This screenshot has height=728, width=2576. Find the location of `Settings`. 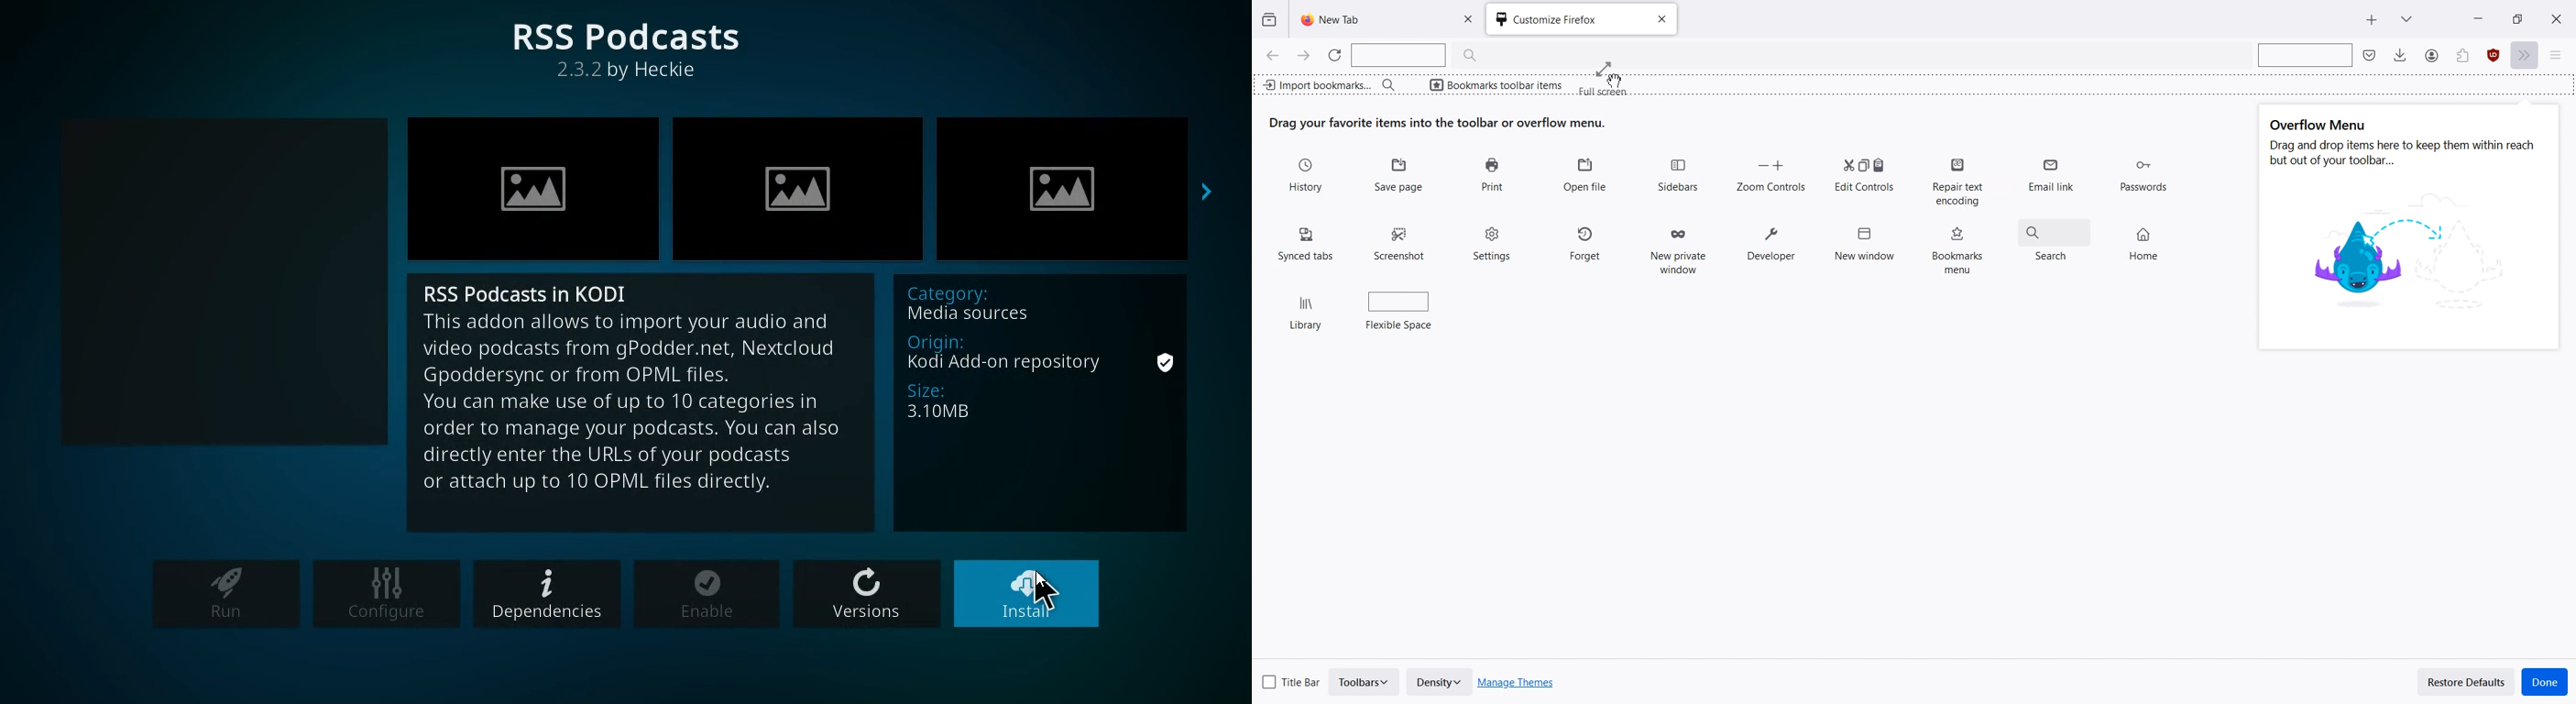

Settings is located at coordinates (1494, 242).